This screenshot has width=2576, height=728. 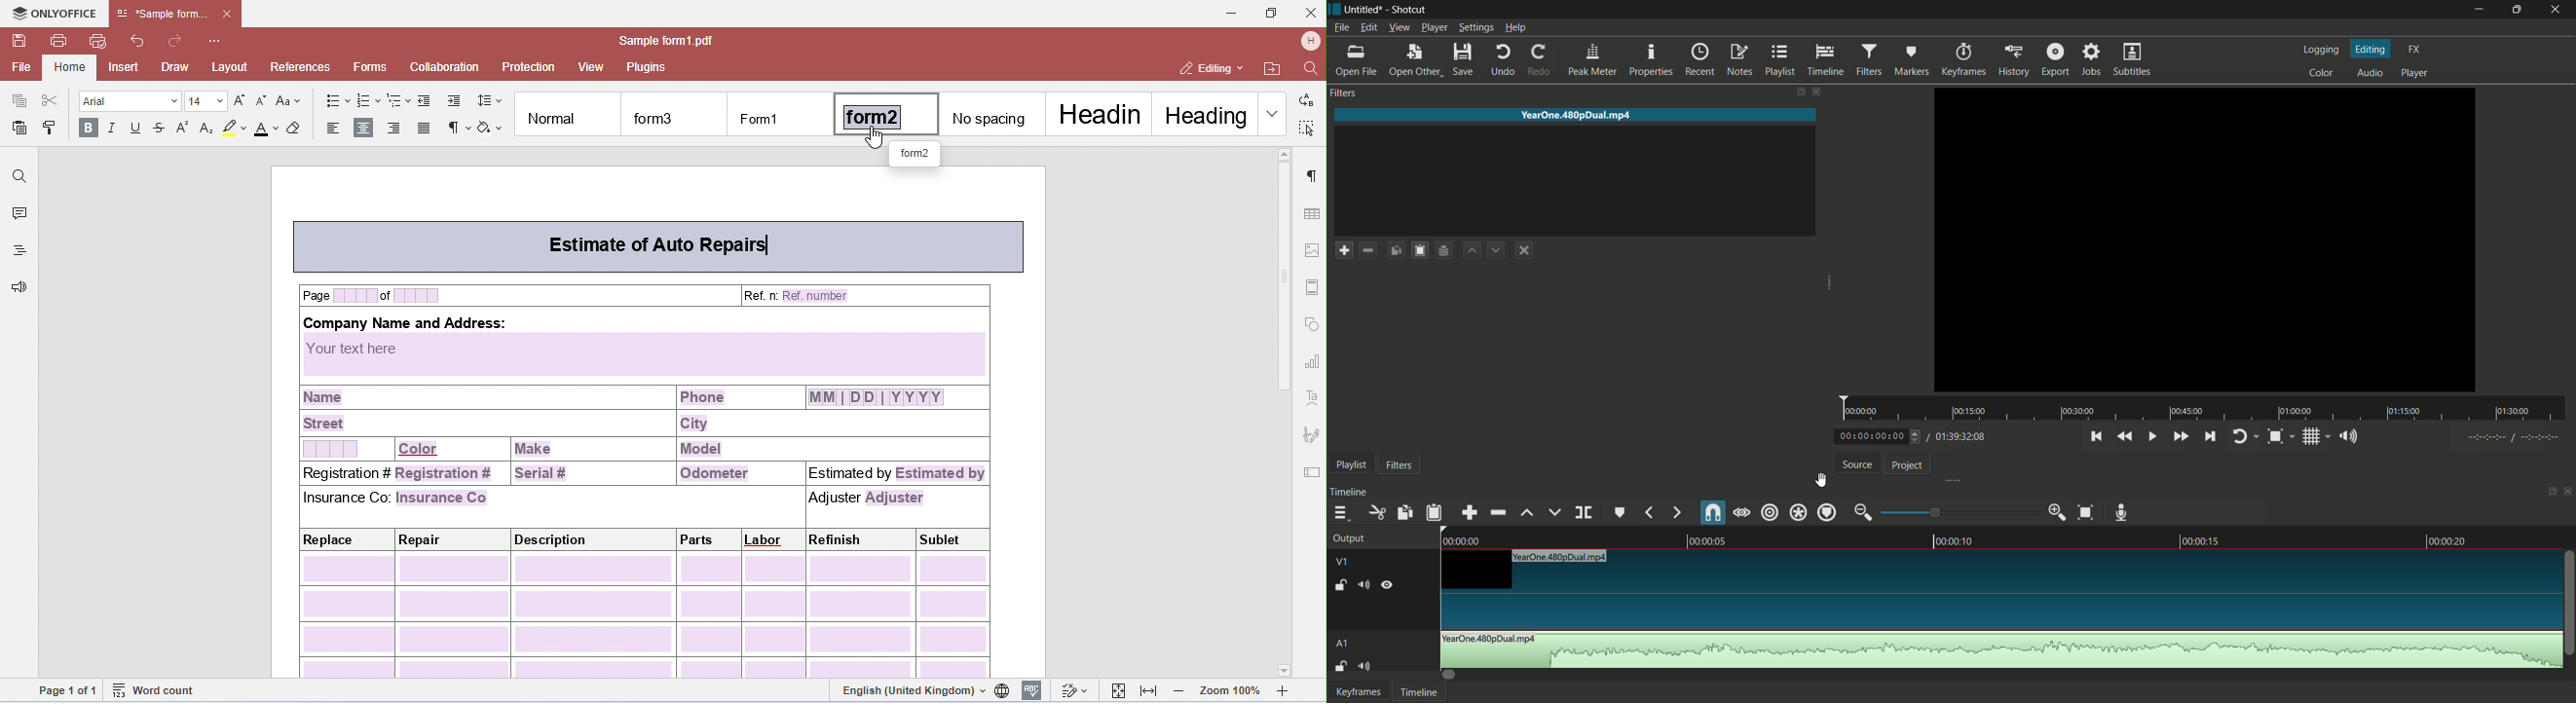 I want to click on audio, so click(x=2370, y=72).